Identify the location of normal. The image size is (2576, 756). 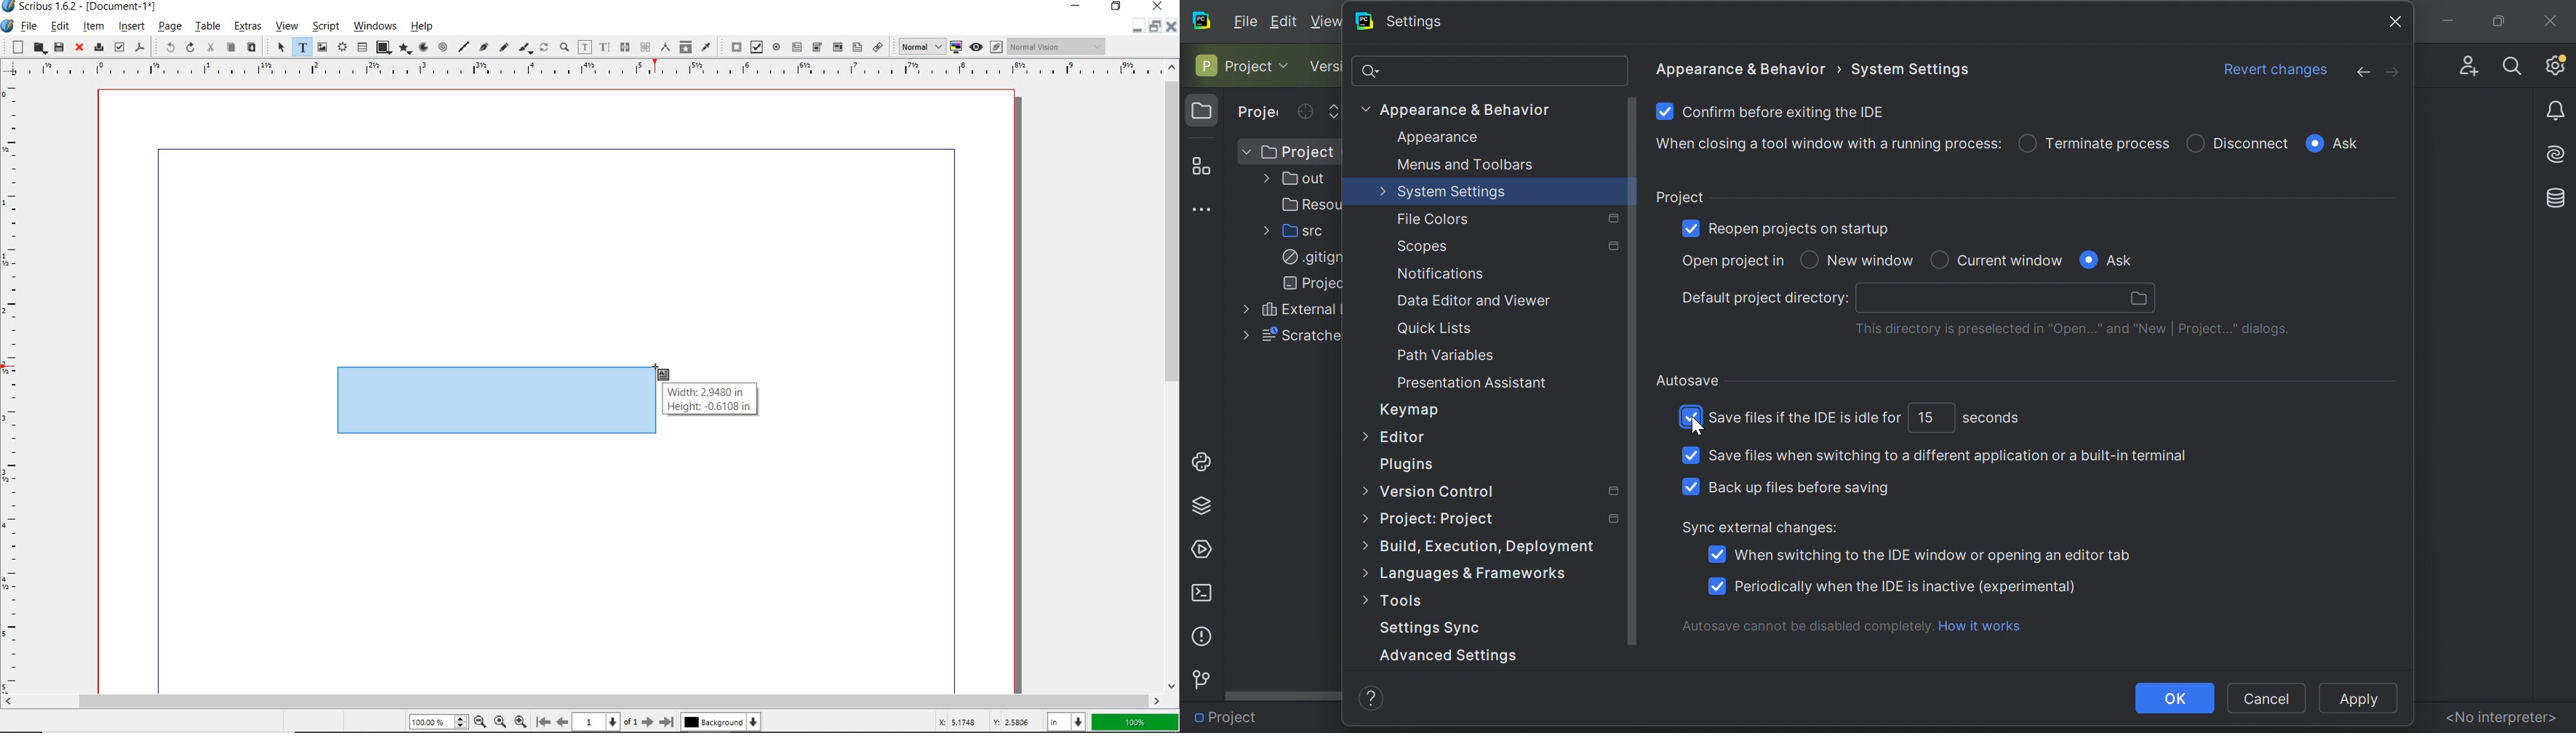
(919, 46).